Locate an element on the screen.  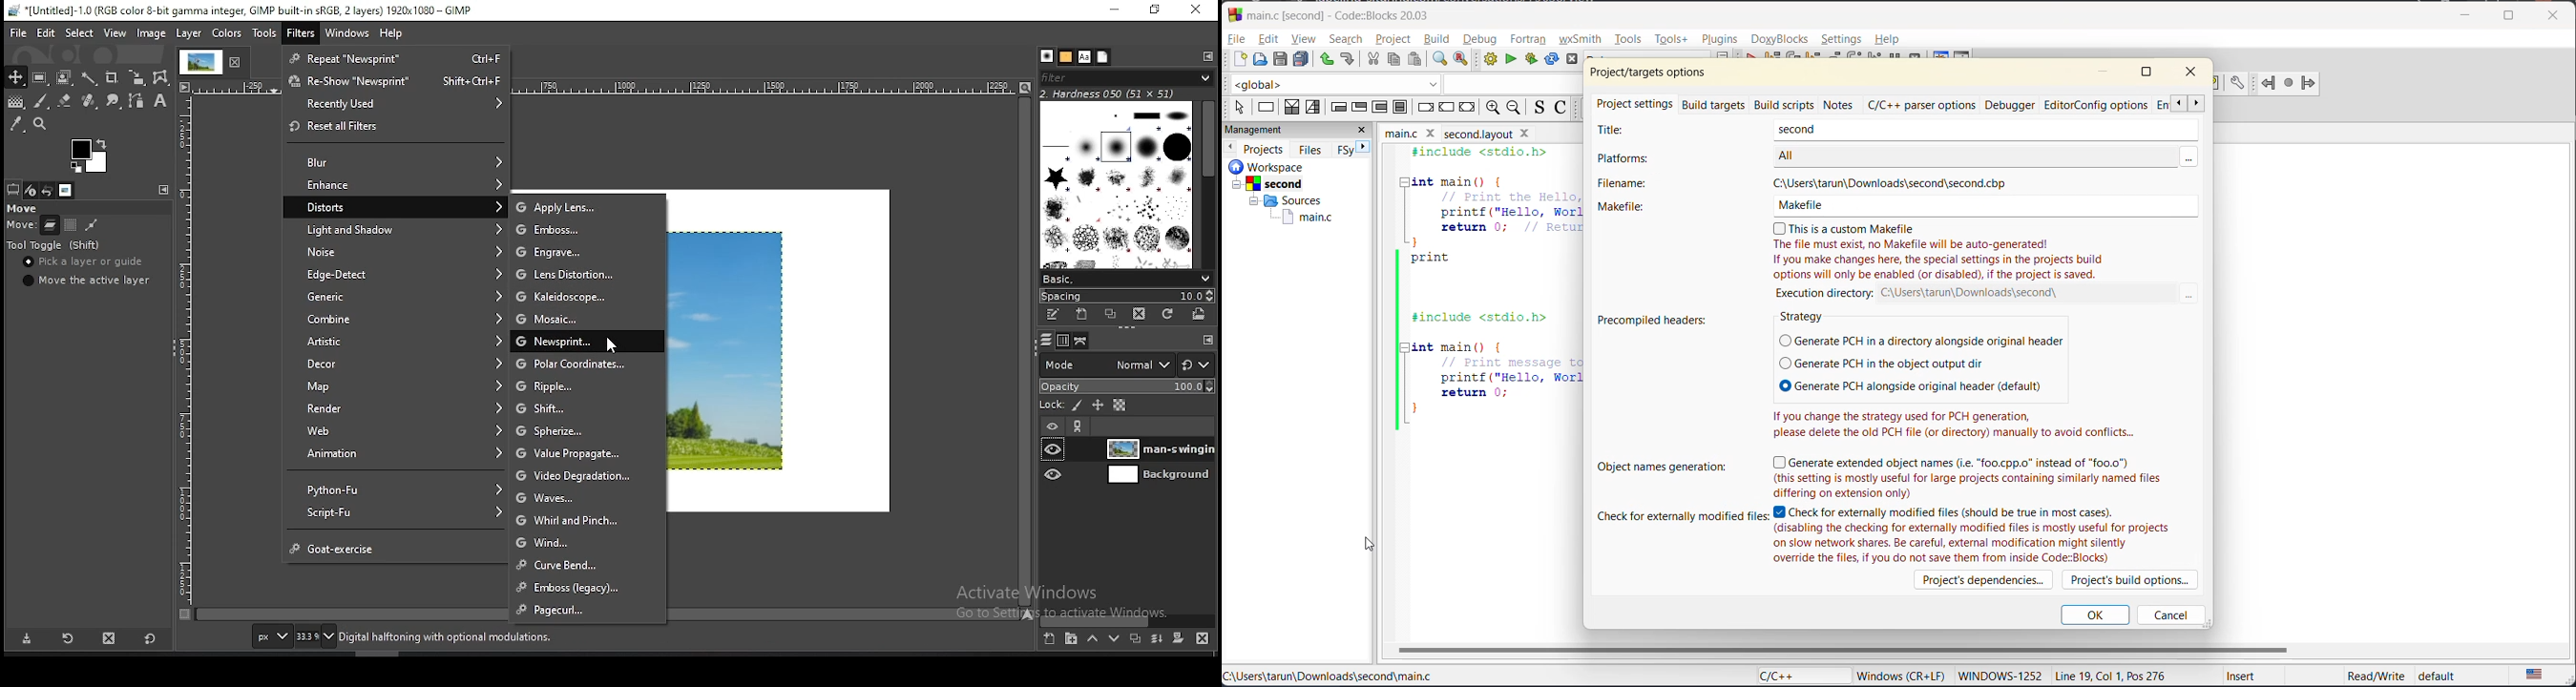
help is located at coordinates (1892, 41).